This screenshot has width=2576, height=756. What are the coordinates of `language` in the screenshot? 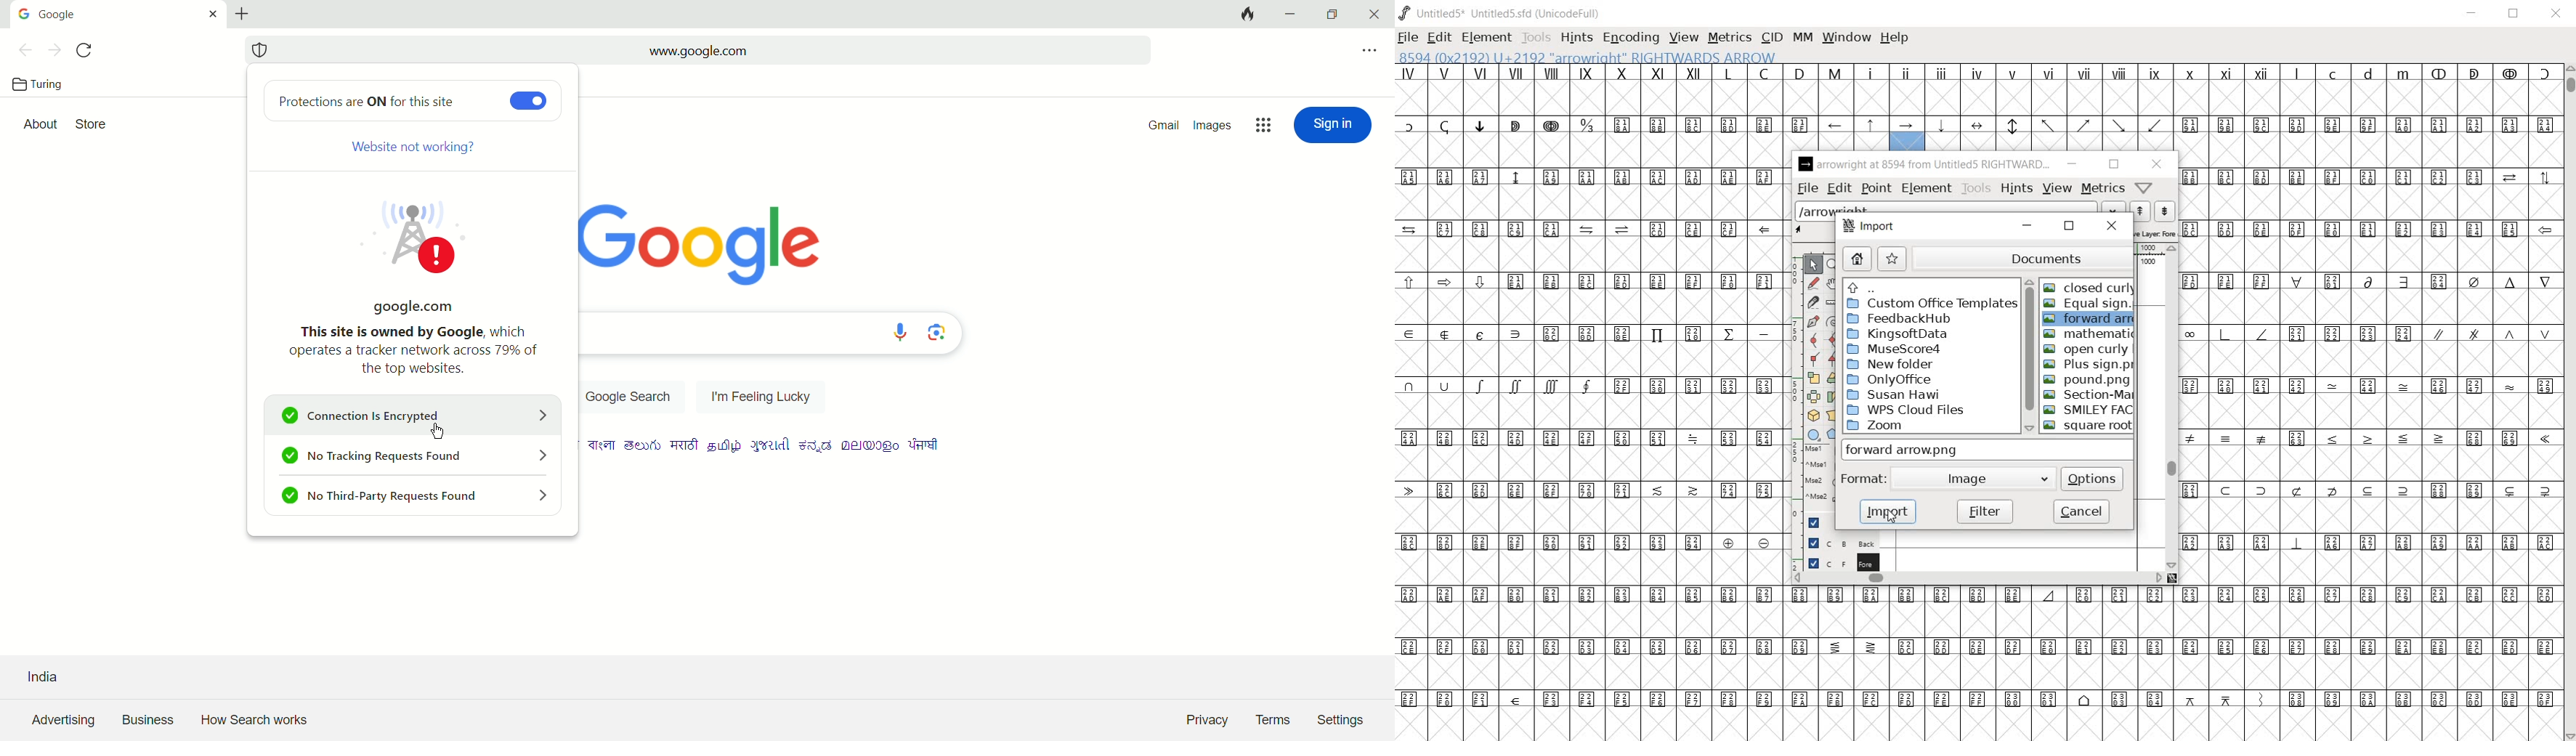 It's located at (818, 445).